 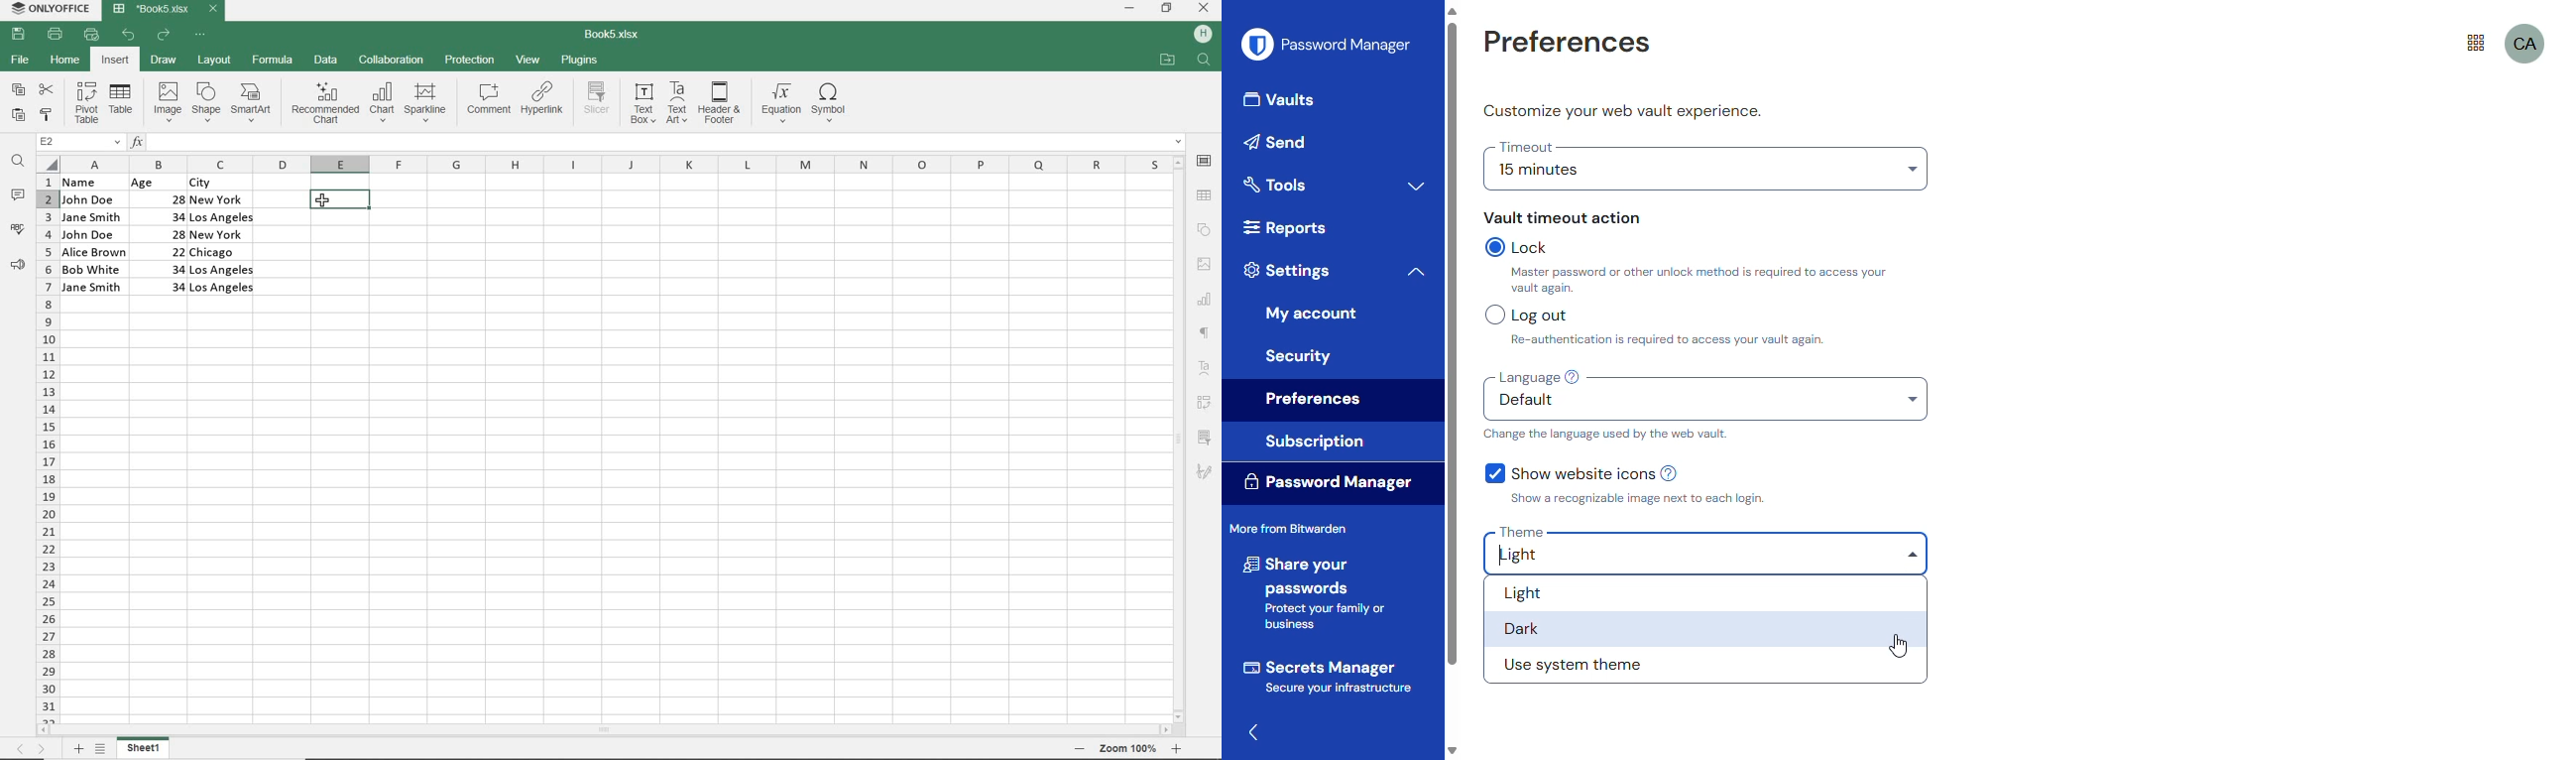 I want to click on more from bitwarden, so click(x=2476, y=44).